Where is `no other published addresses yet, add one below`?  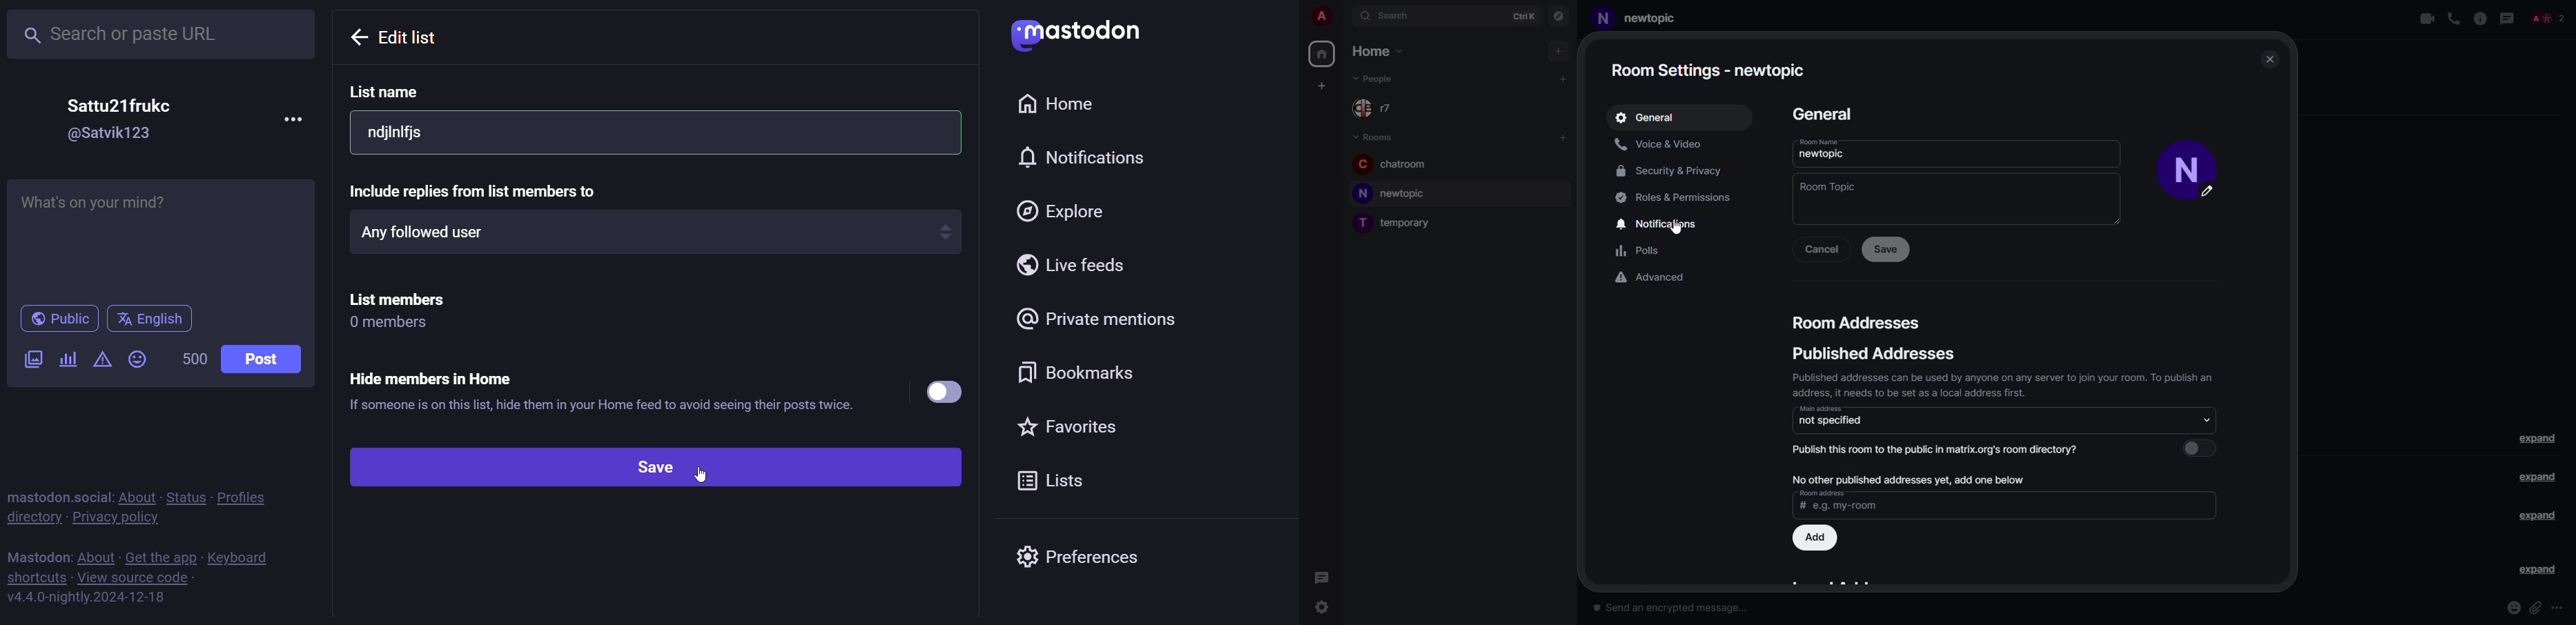
no other published addresses yet, add one below is located at coordinates (1912, 481).